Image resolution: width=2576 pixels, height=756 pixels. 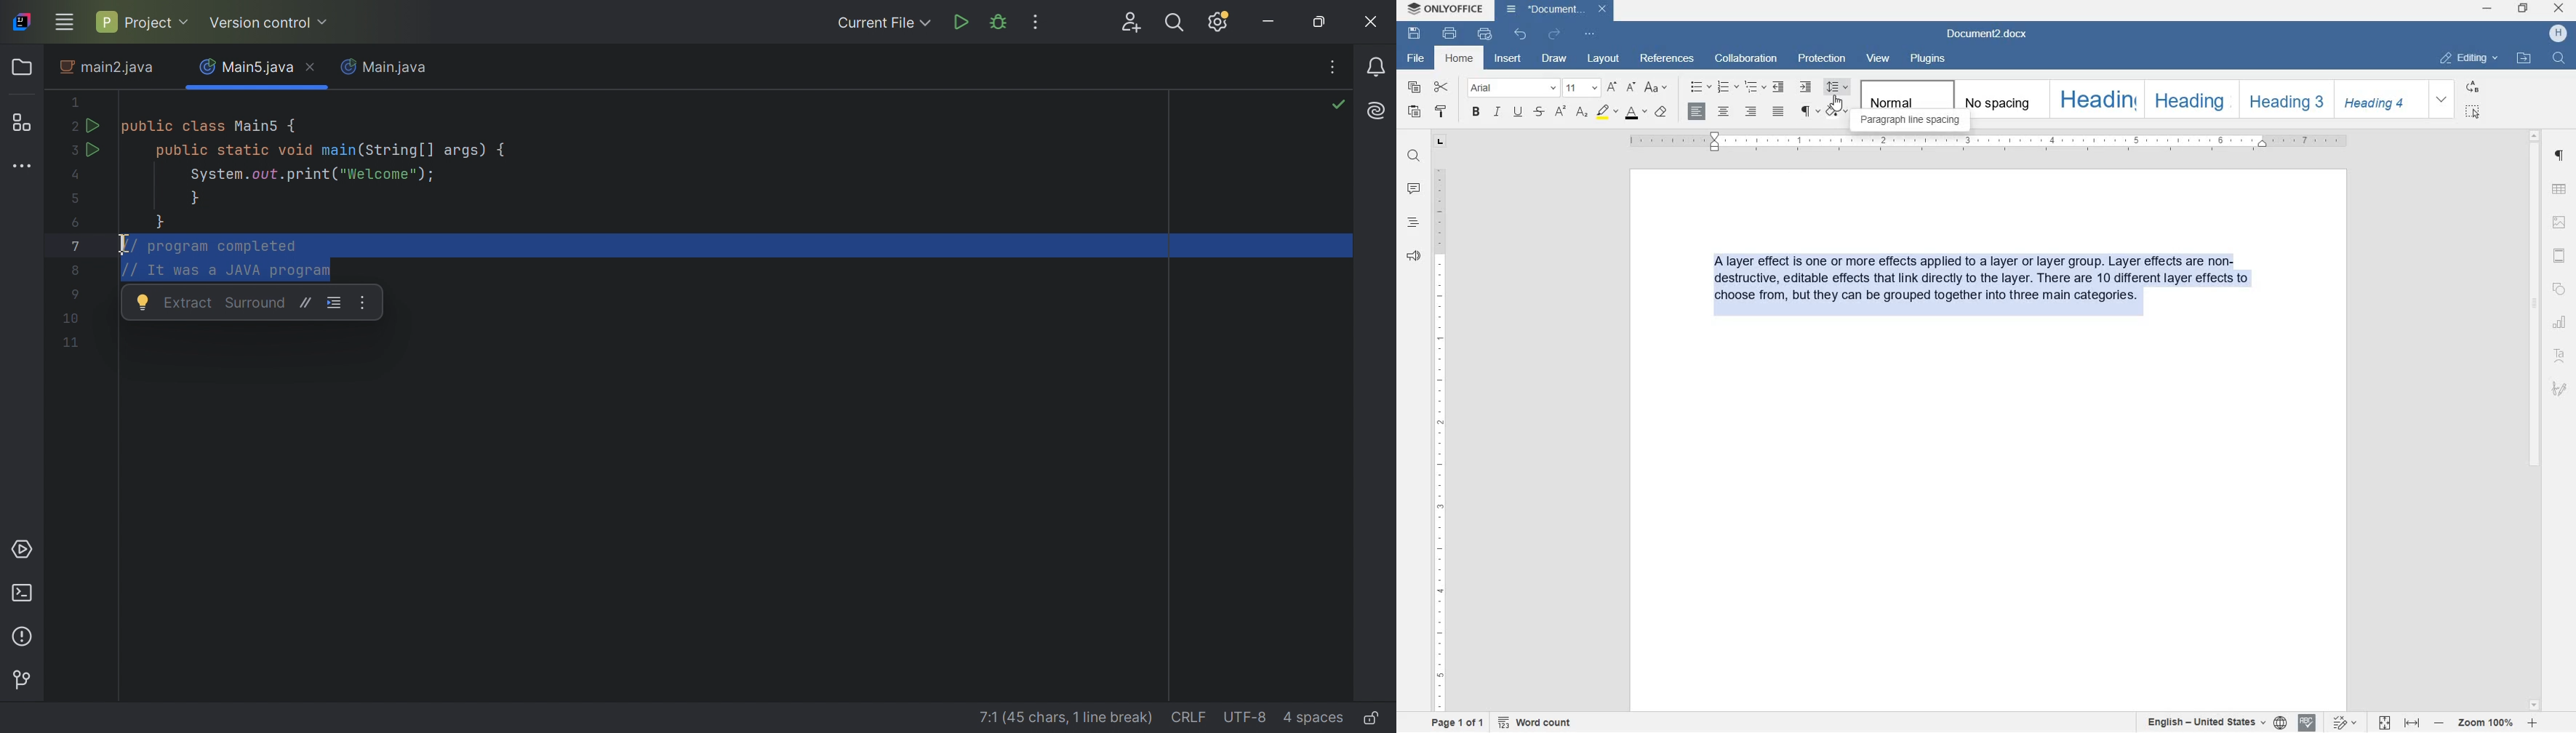 What do you see at coordinates (1540, 112) in the screenshot?
I see `strikethrough` at bounding box center [1540, 112].